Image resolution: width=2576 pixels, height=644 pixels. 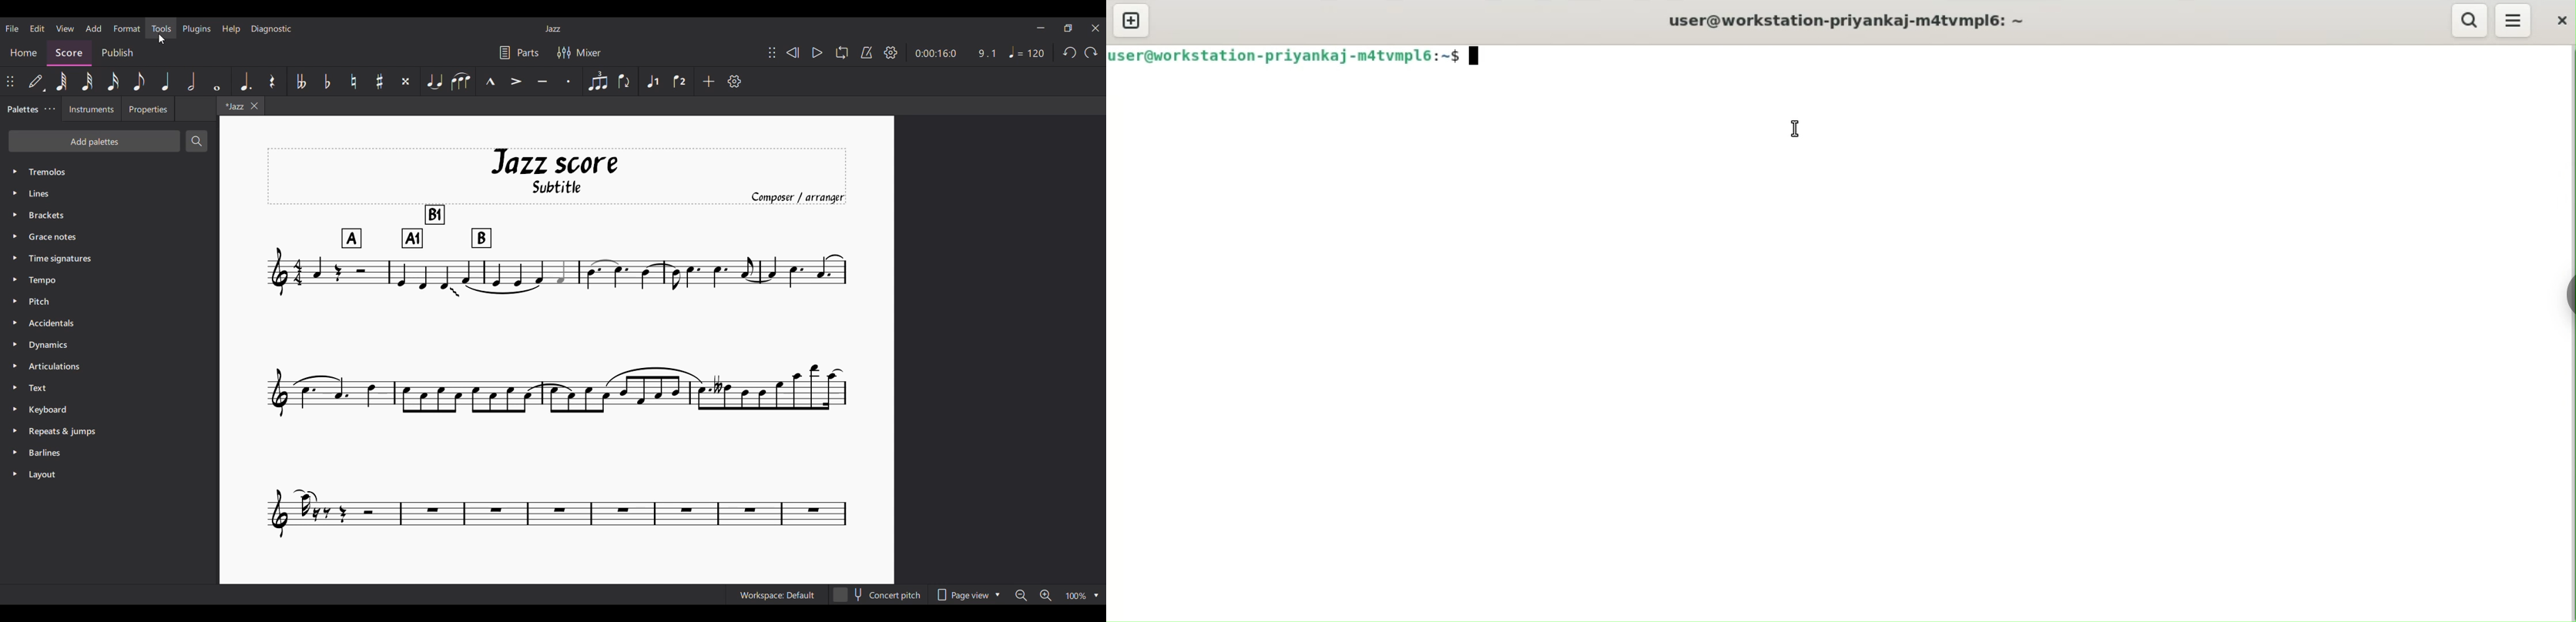 I want to click on Customization settings, so click(x=734, y=81).